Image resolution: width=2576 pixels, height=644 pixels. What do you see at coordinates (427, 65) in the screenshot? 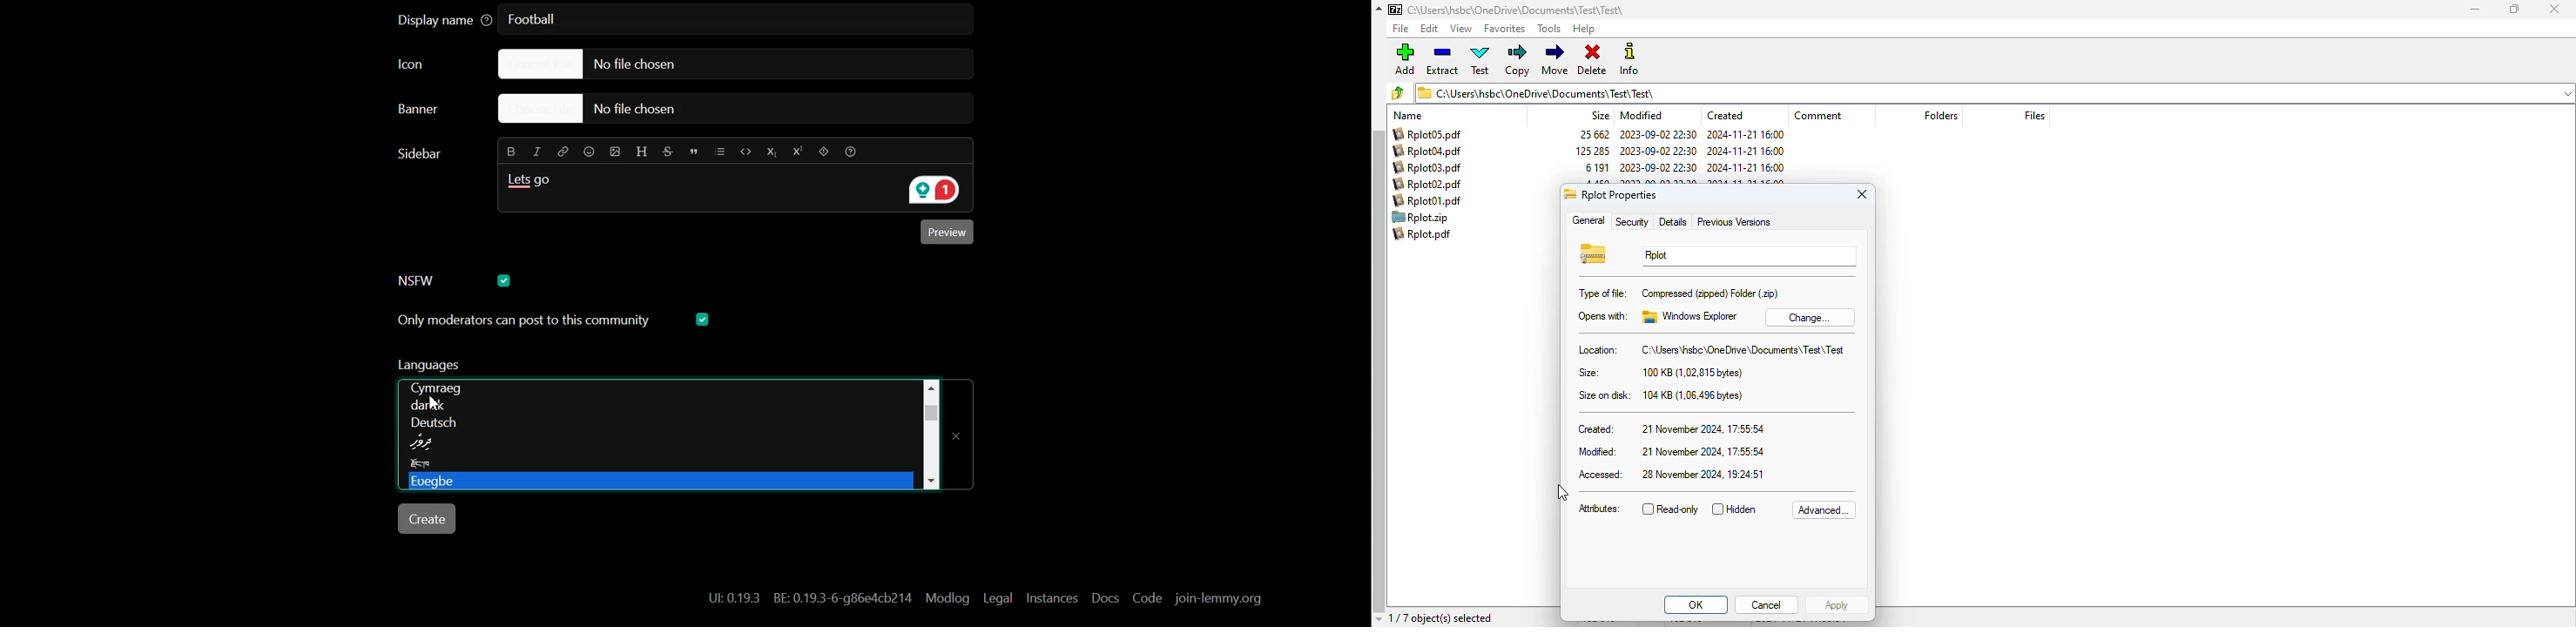
I see `Icon ` at bounding box center [427, 65].